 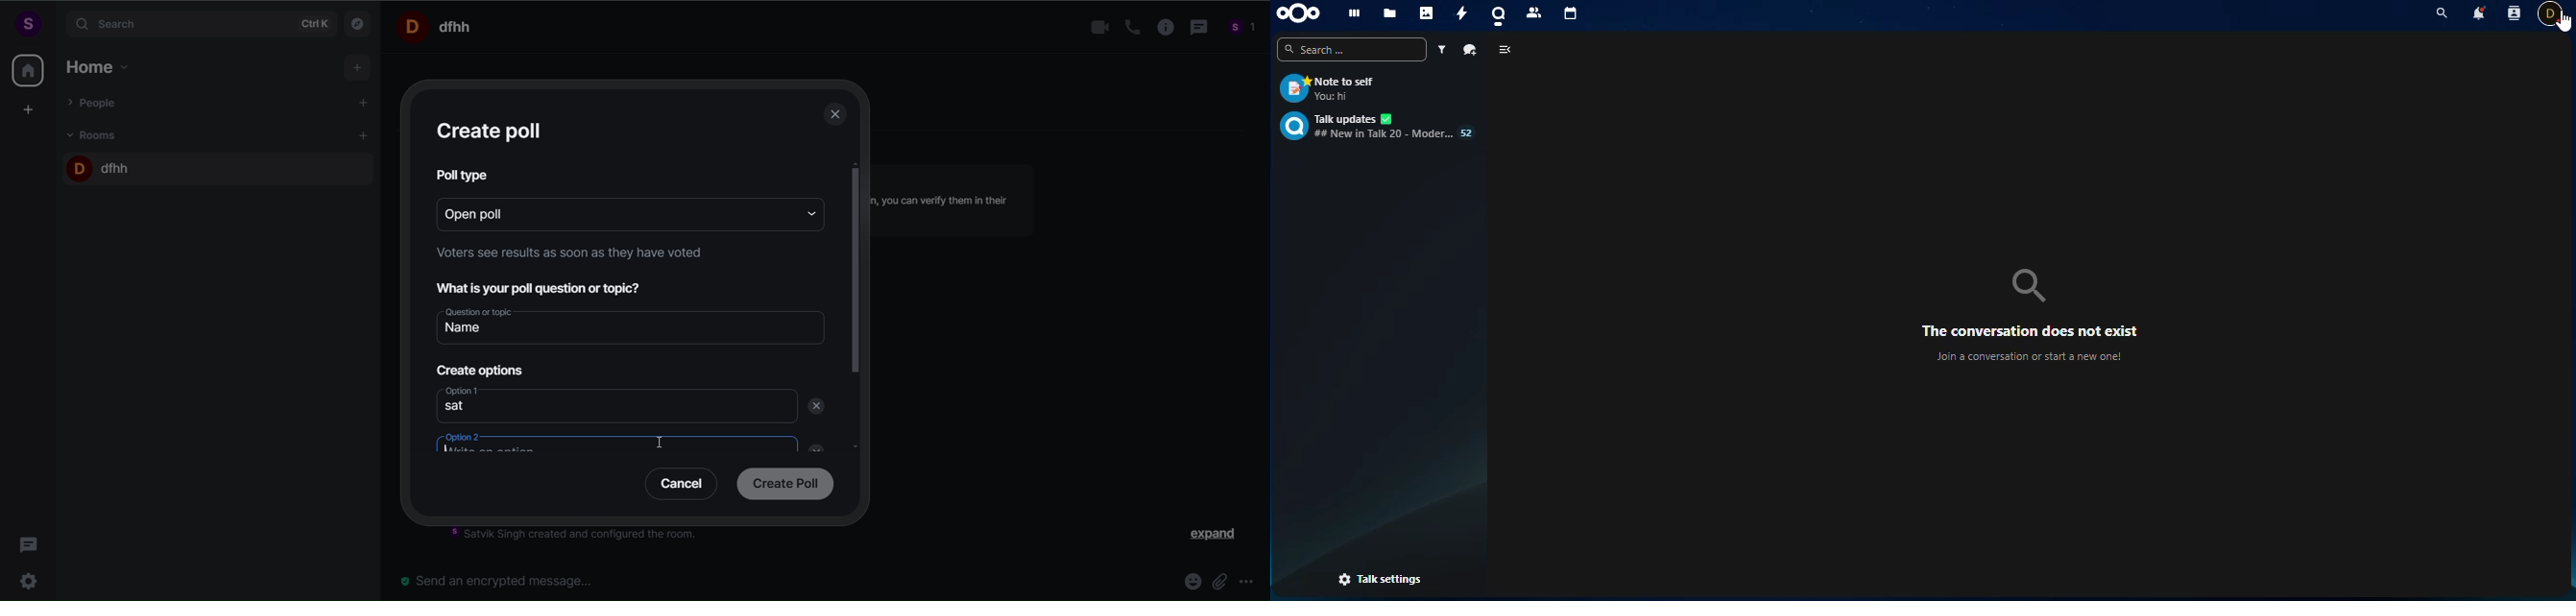 What do you see at coordinates (1379, 88) in the screenshot?
I see `Note to self You: hi` at bounding box center [1379, 88].